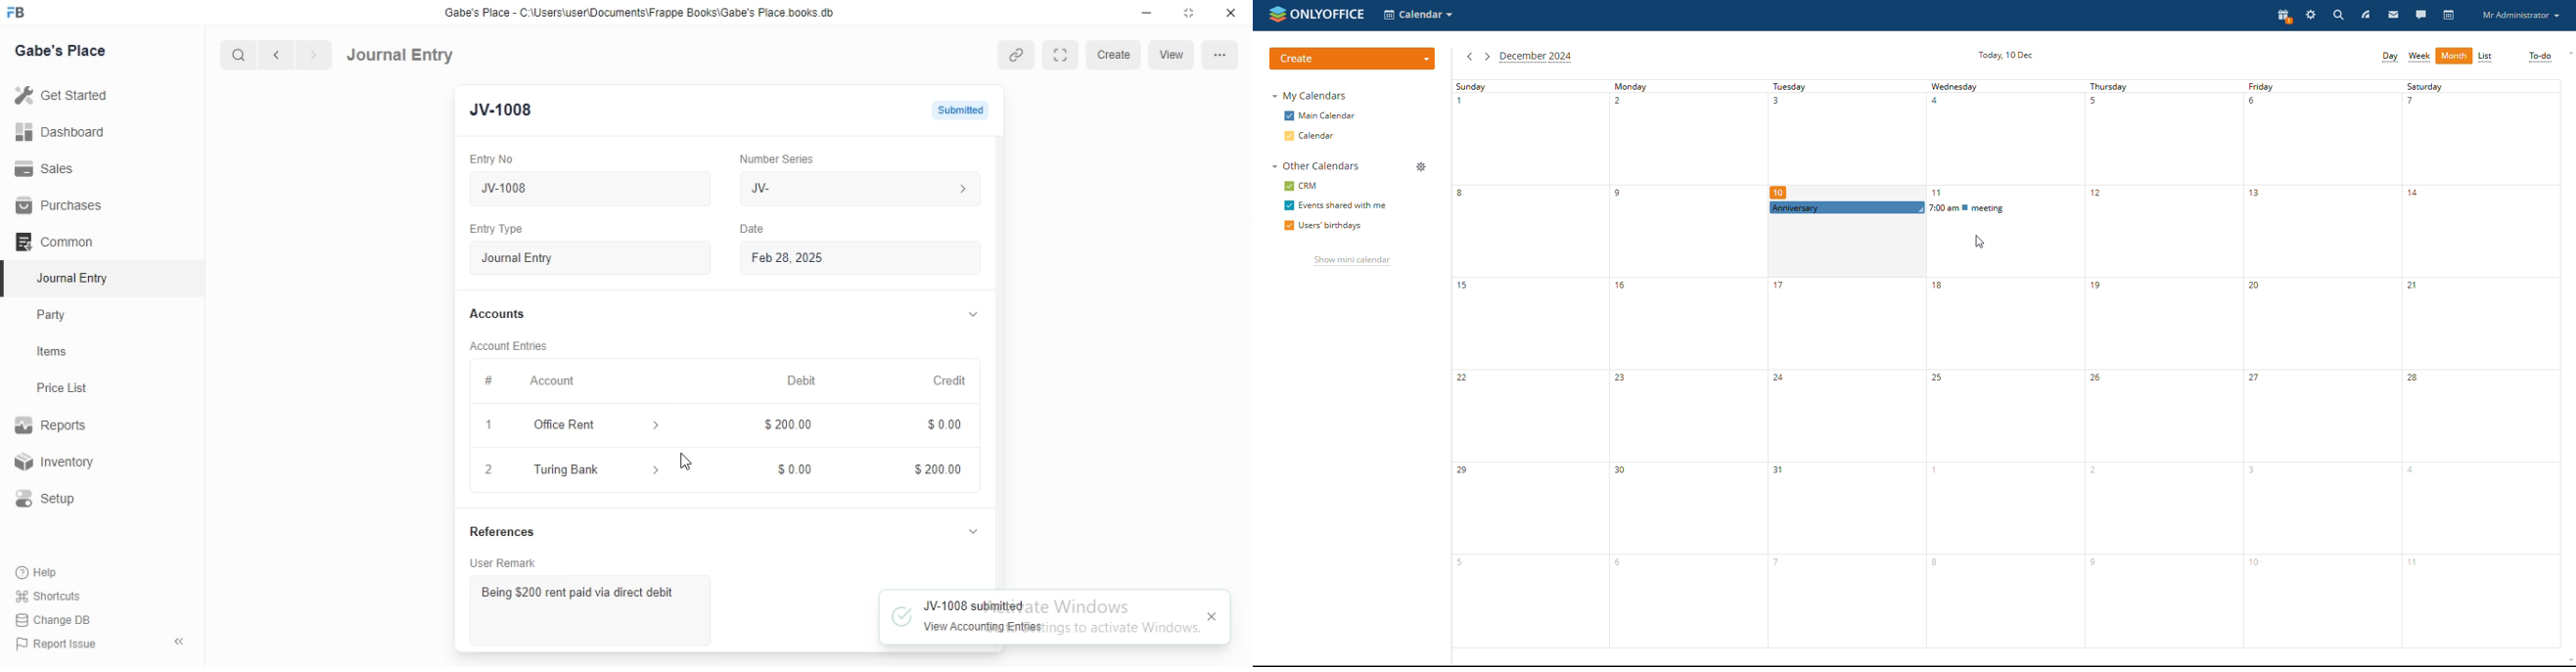 Image resolution: width=2576 pixels, height=672 pixels. What do you see at coordinates (61, 388) in the screenshot?
I see `Price List` at bounding box center [61, 388].